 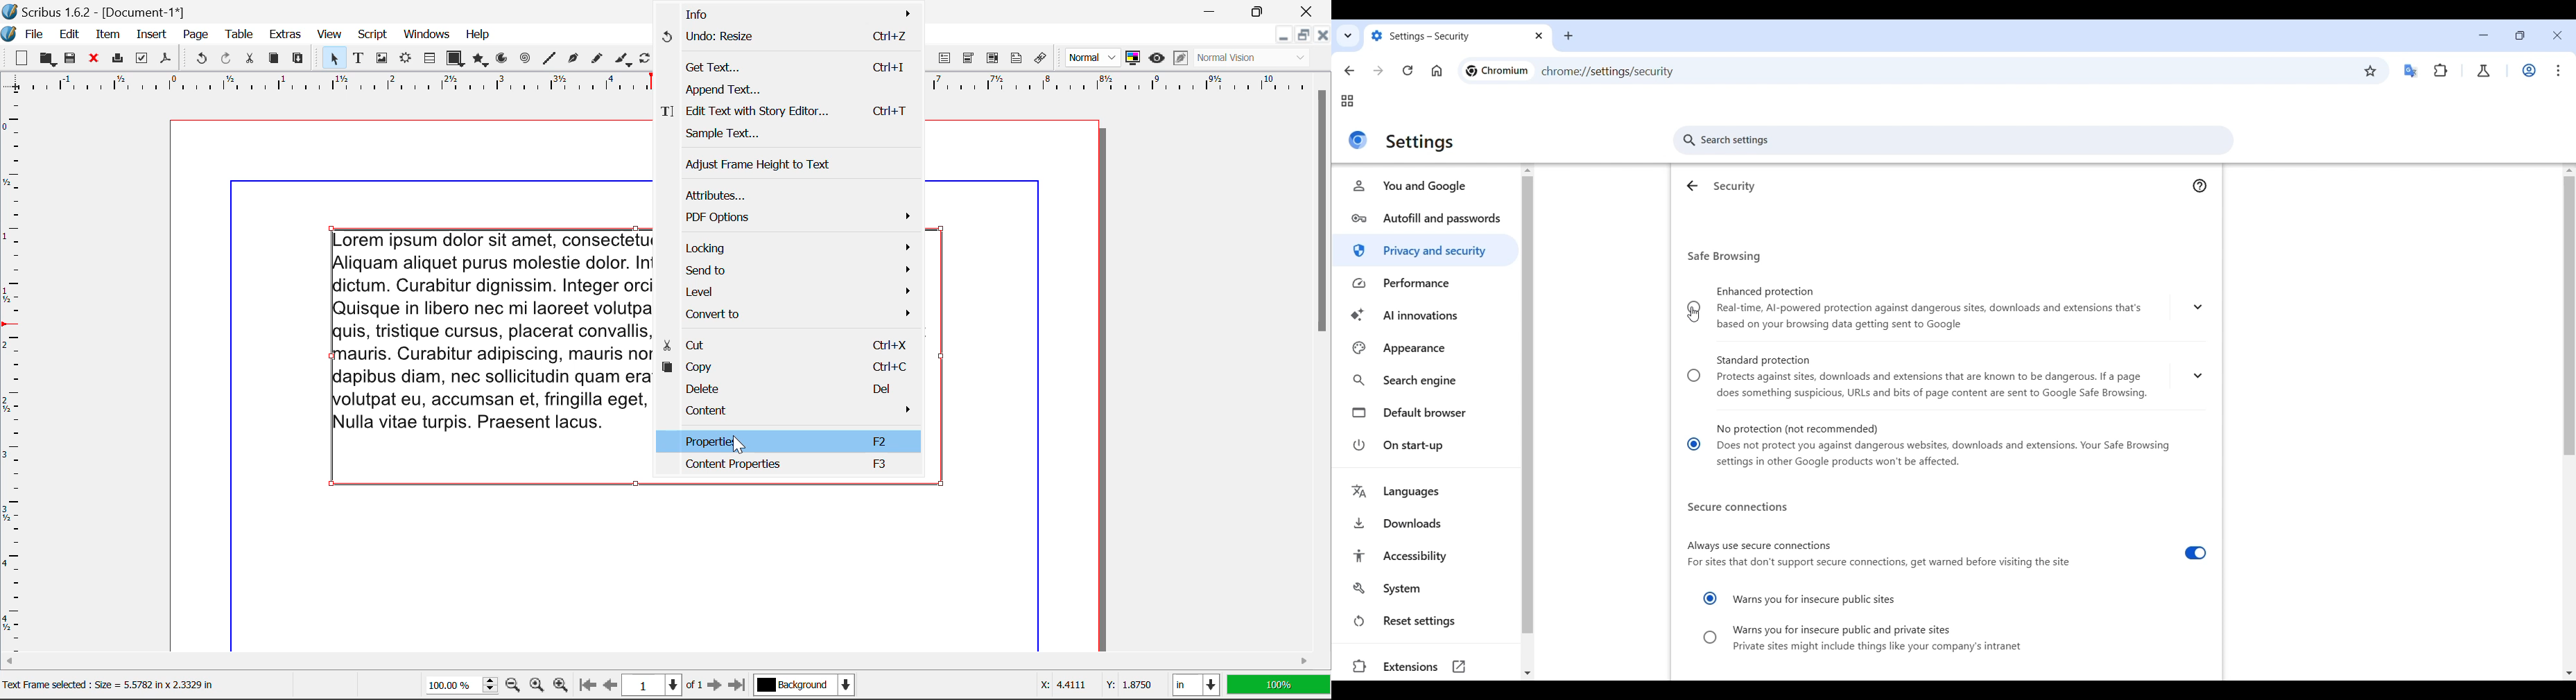 I want to click on scribus logo, so click(x=11, y=33).